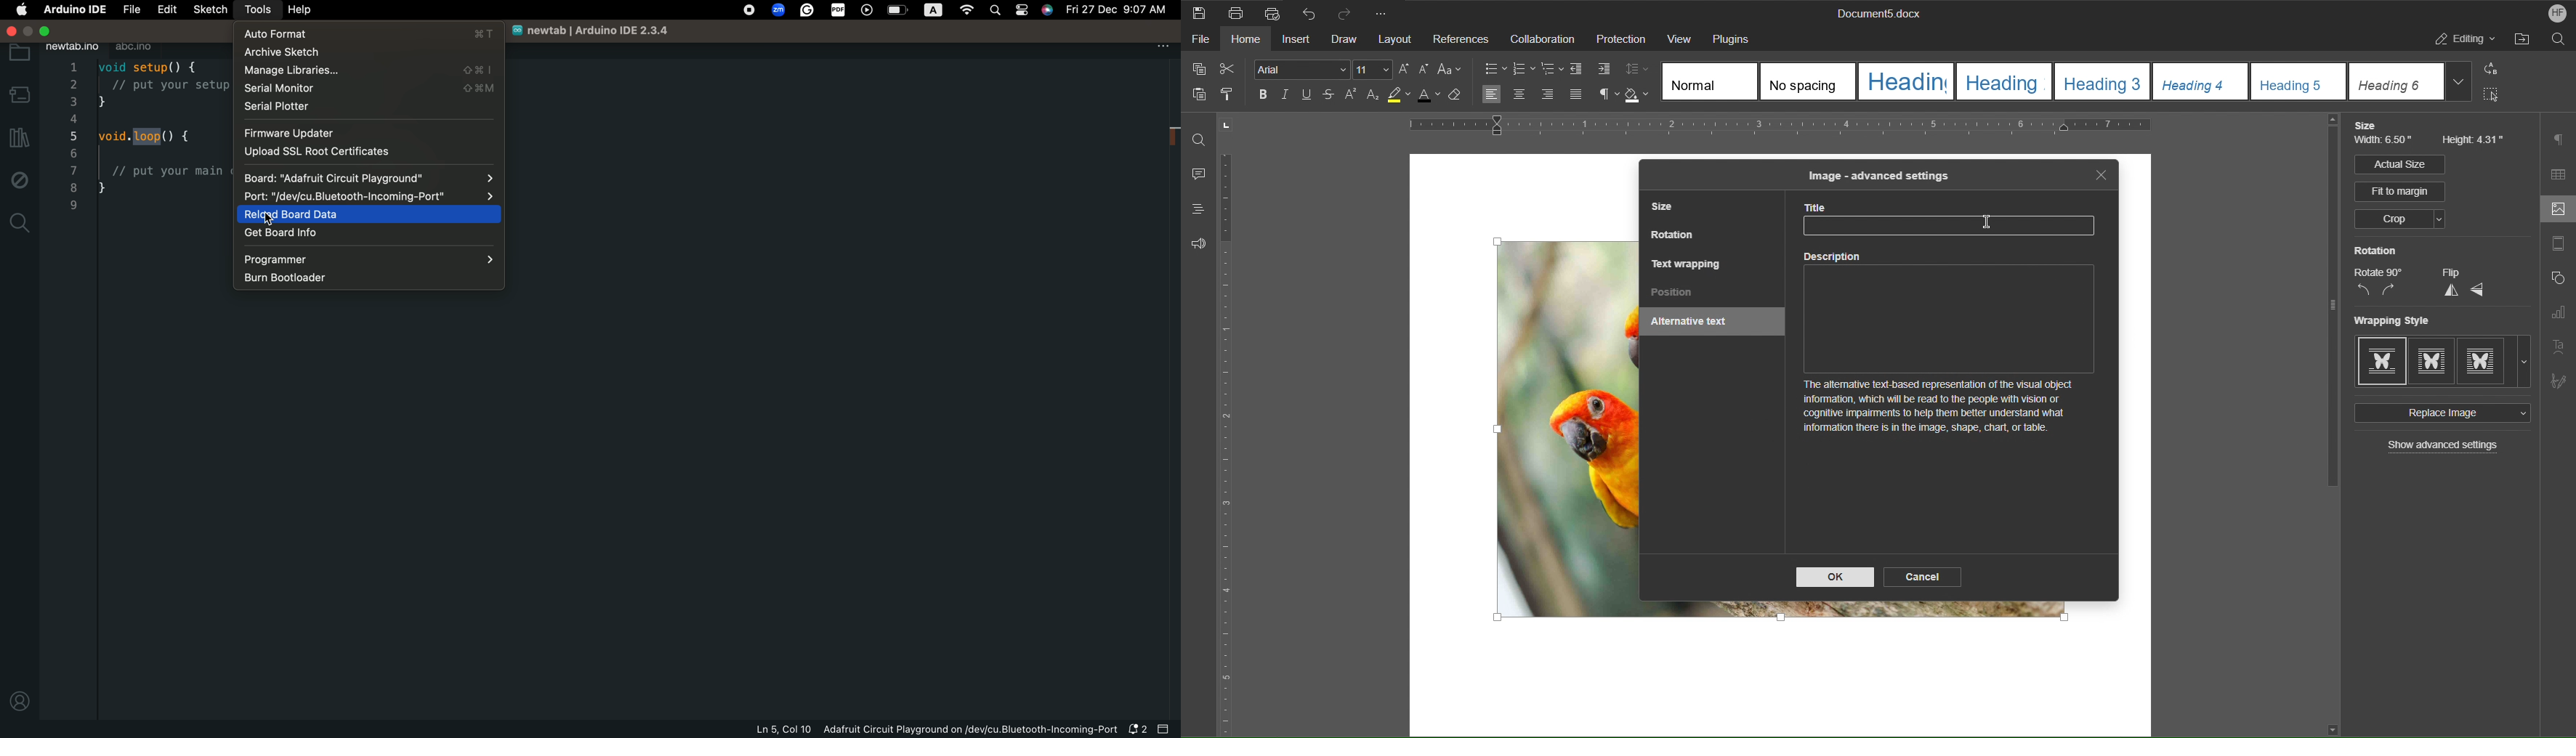 The image size is (2576, 756). Describe the element at coordinates (2559, 378) in the screenshot. I see `Signature` at that location.